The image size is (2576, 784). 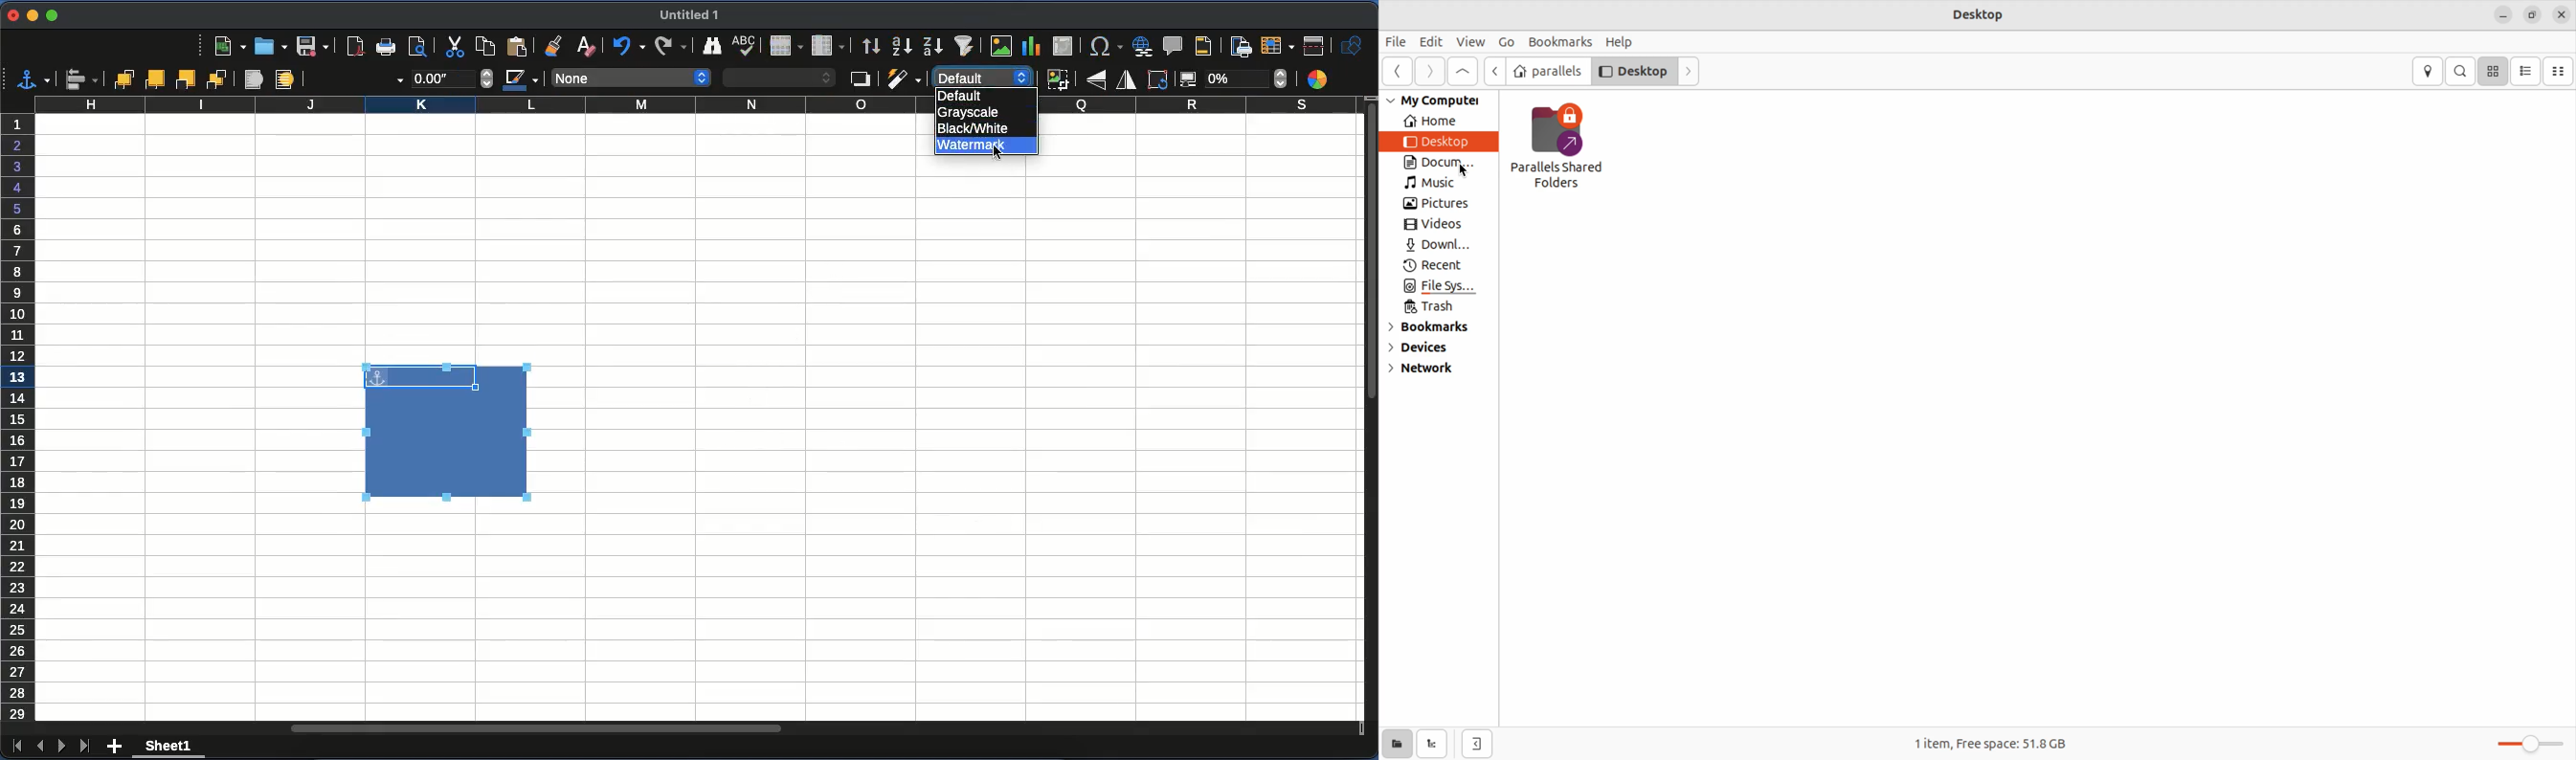 What do you see at coordinates (968, 46) in the screenshot?
I see `autofilter` at bounding box center [968, 46].